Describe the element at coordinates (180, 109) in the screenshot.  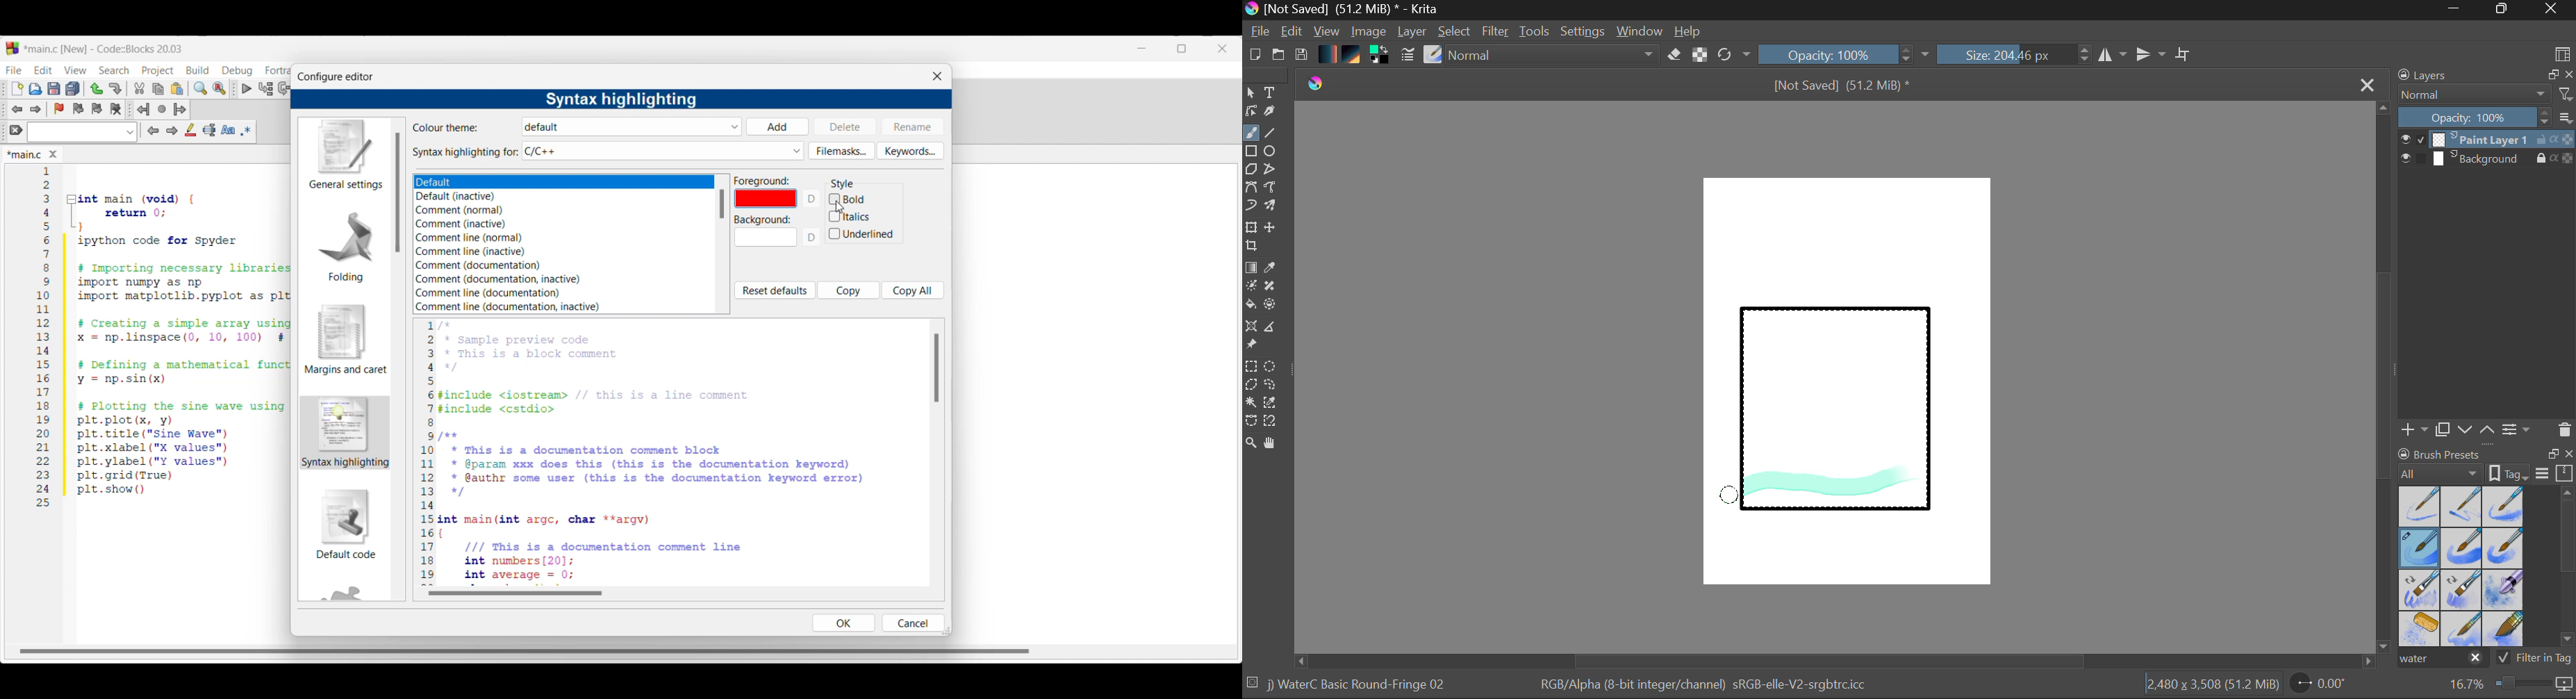
I see `Jump forward` at that location.